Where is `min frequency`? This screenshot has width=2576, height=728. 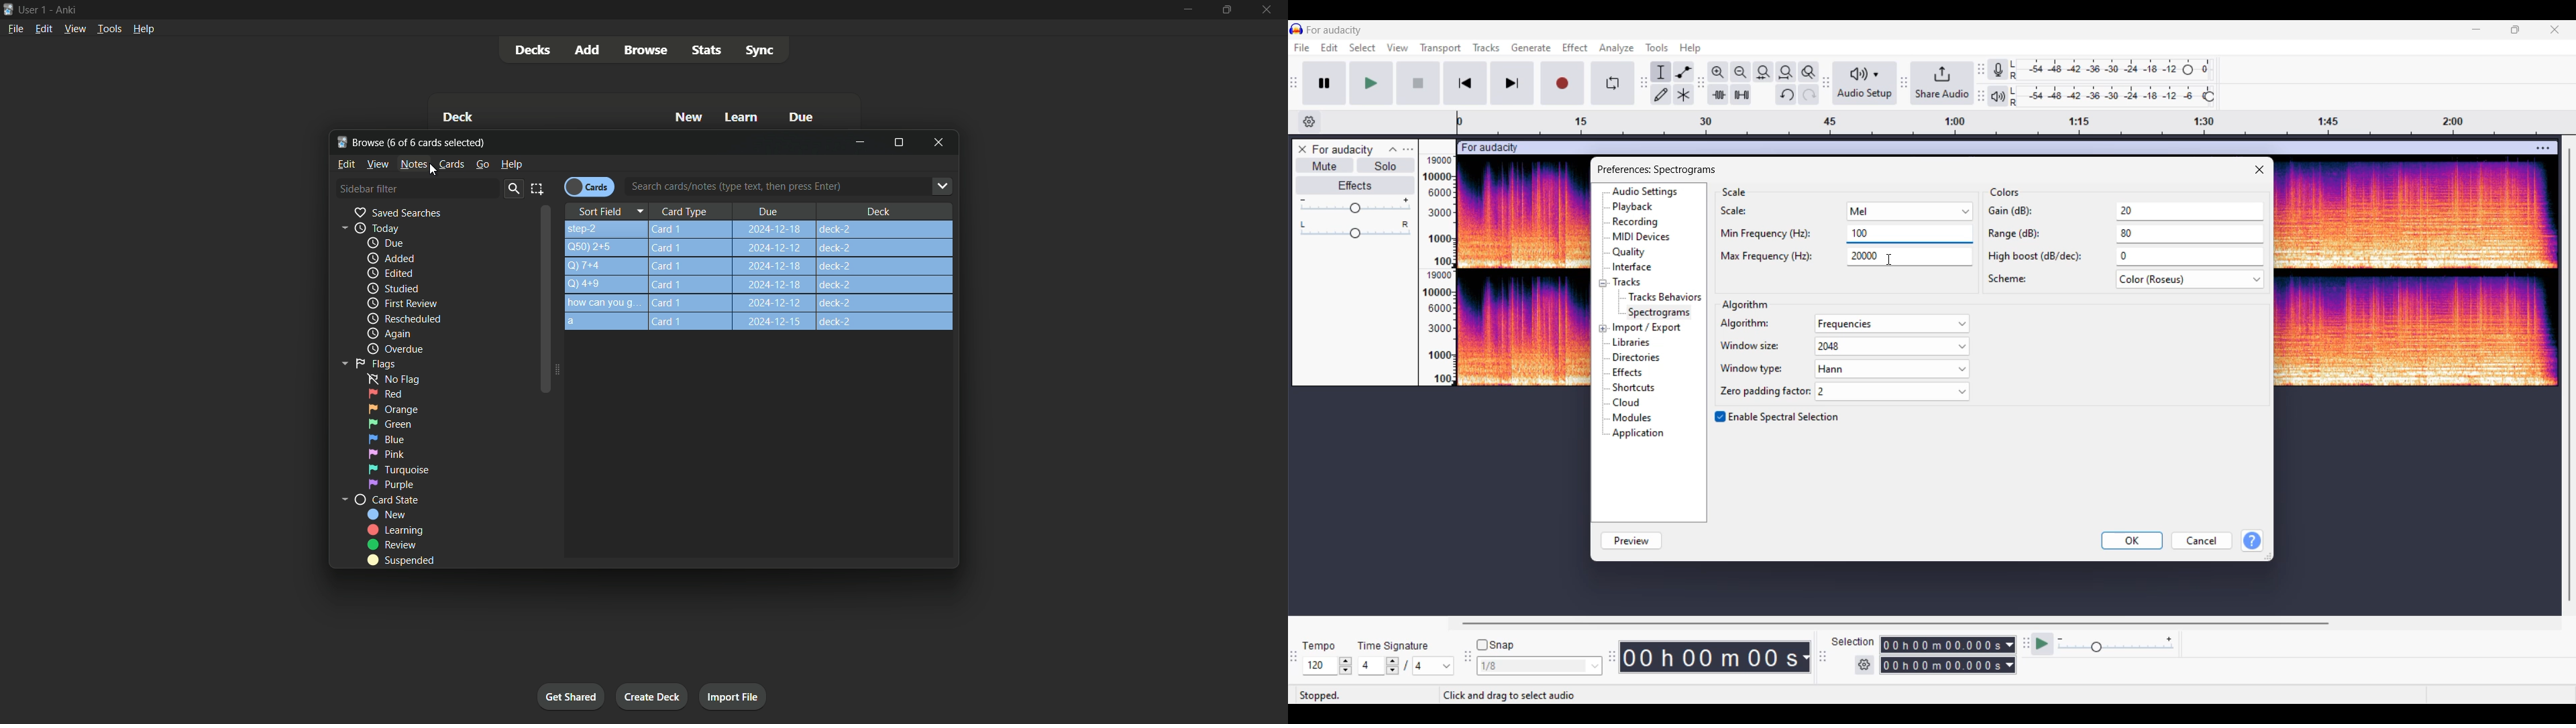
min frequency is located at coordinates (1772, 234).